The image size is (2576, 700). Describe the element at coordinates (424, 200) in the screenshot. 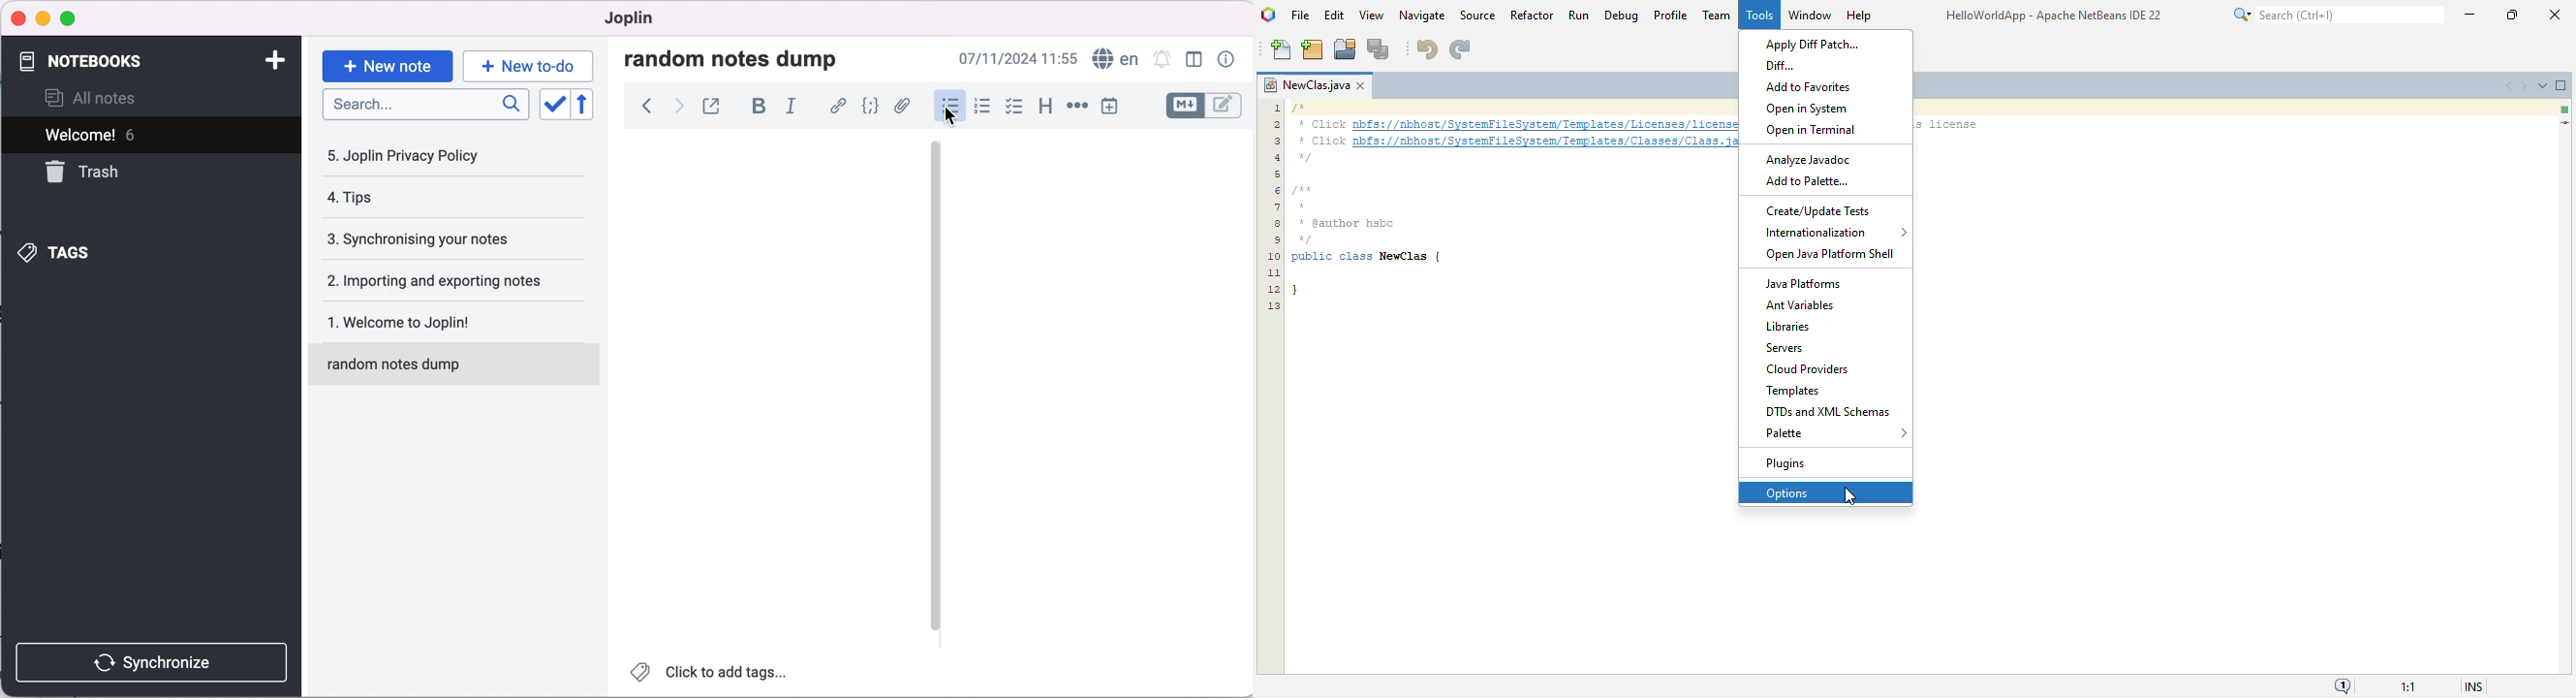

I see `tips` at that location.